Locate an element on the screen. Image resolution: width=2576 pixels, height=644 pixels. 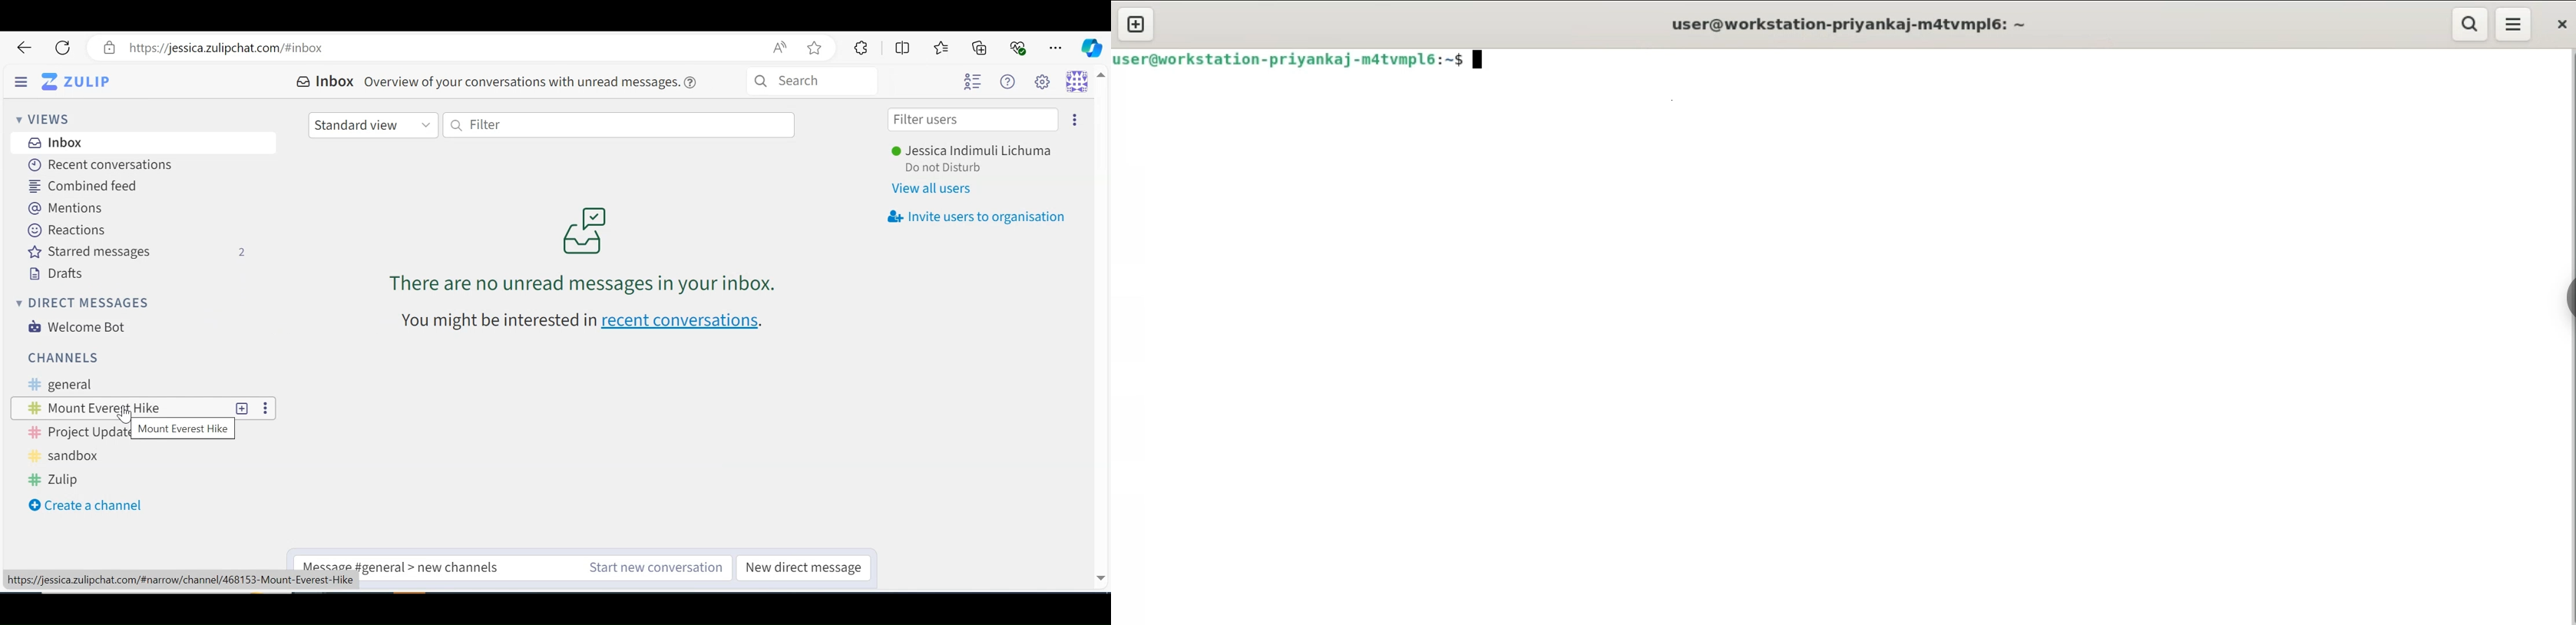
Extensions is located at coordinates (859, 48).